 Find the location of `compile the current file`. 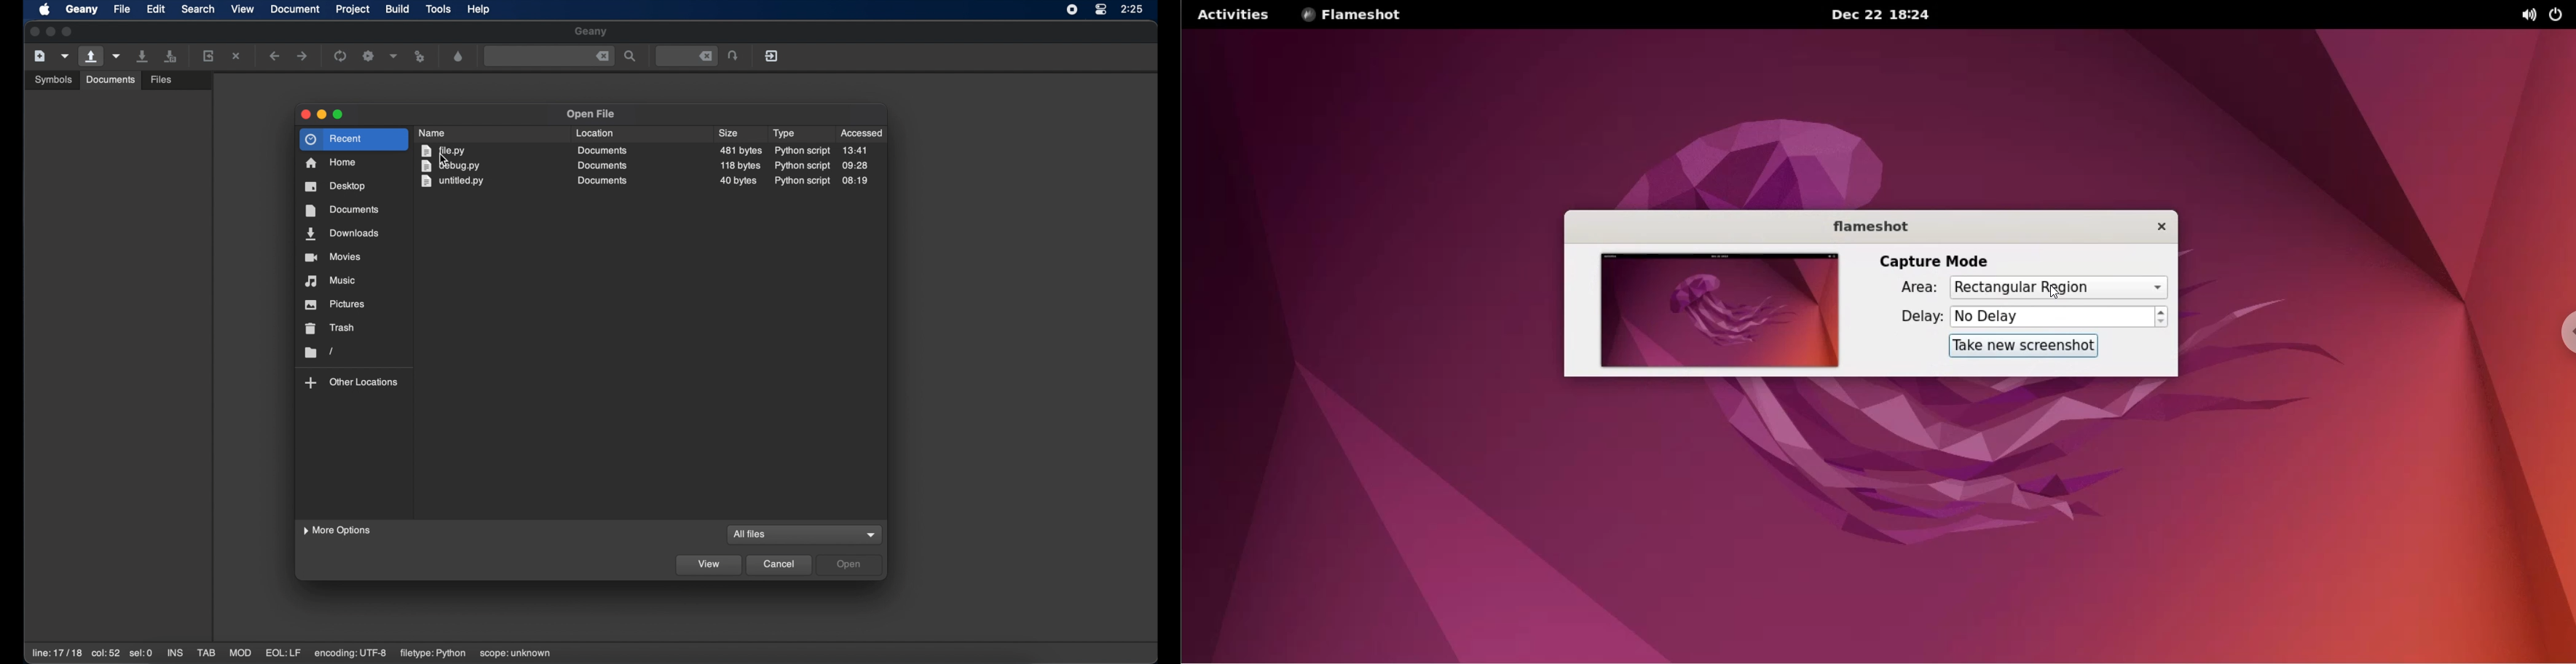

compile the current file is located at coordinates (342, 56).